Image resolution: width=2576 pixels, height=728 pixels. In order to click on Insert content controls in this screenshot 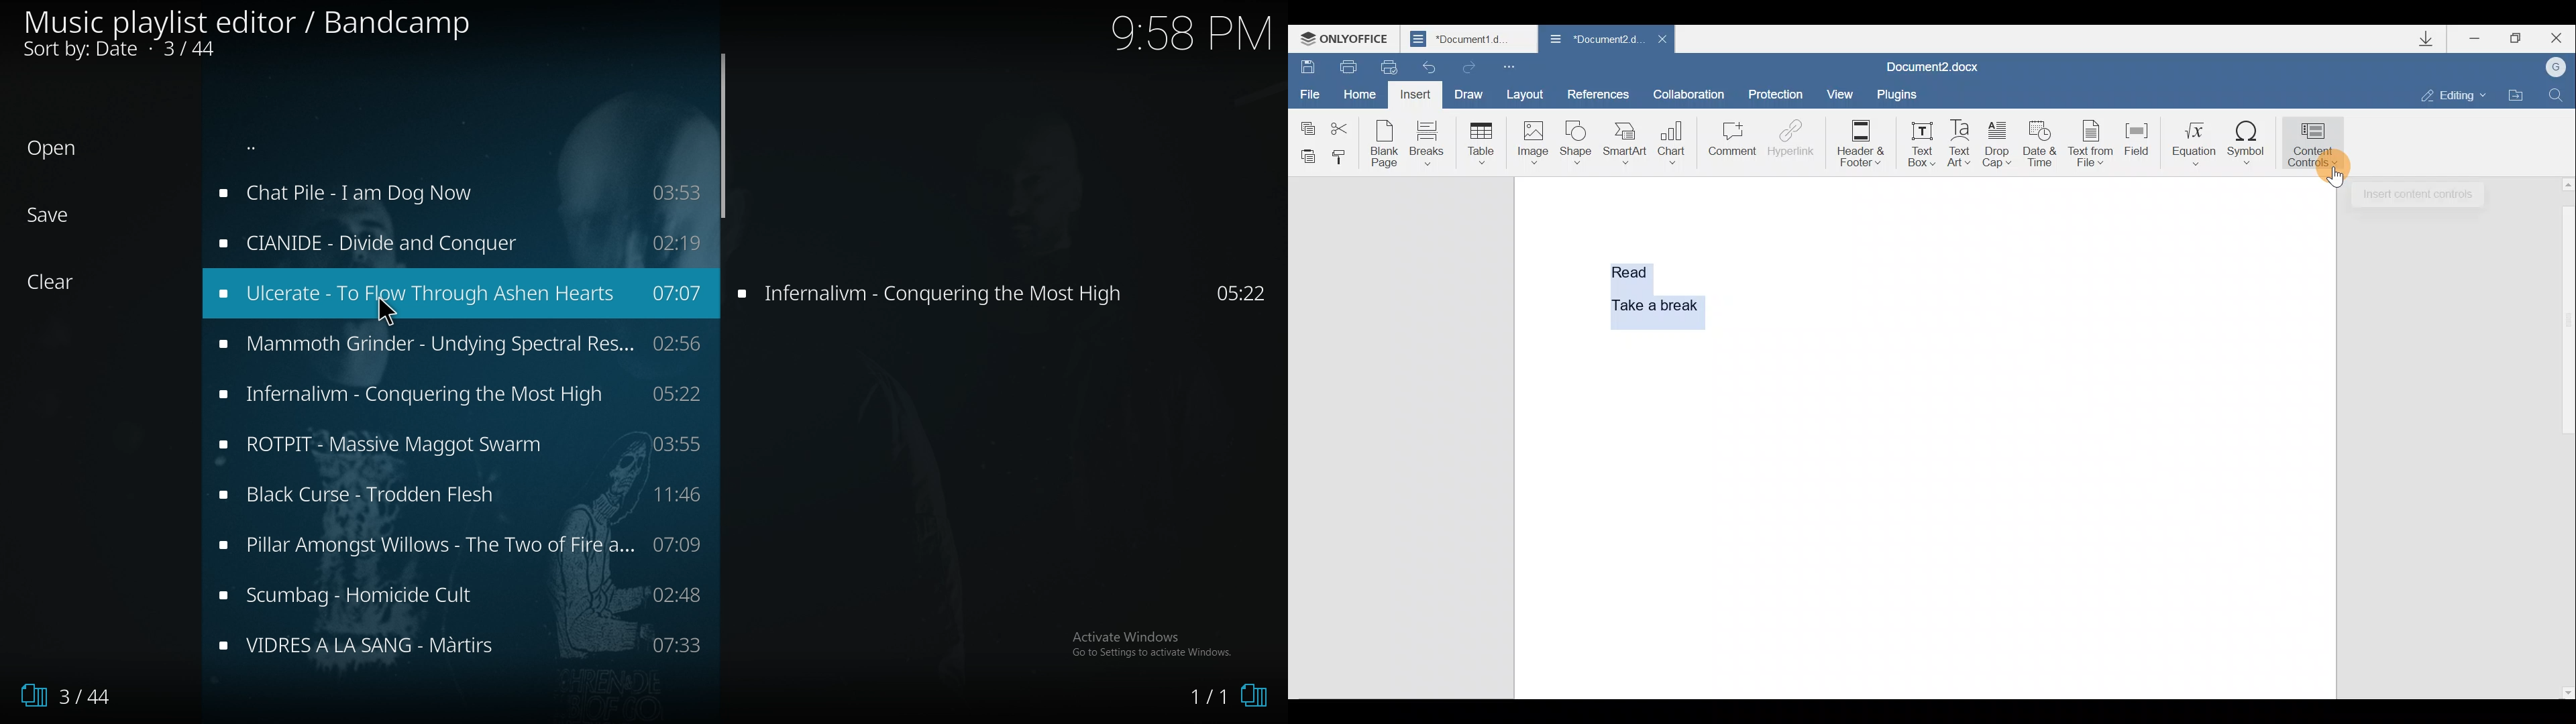, I will do `click(2418, 194)`.